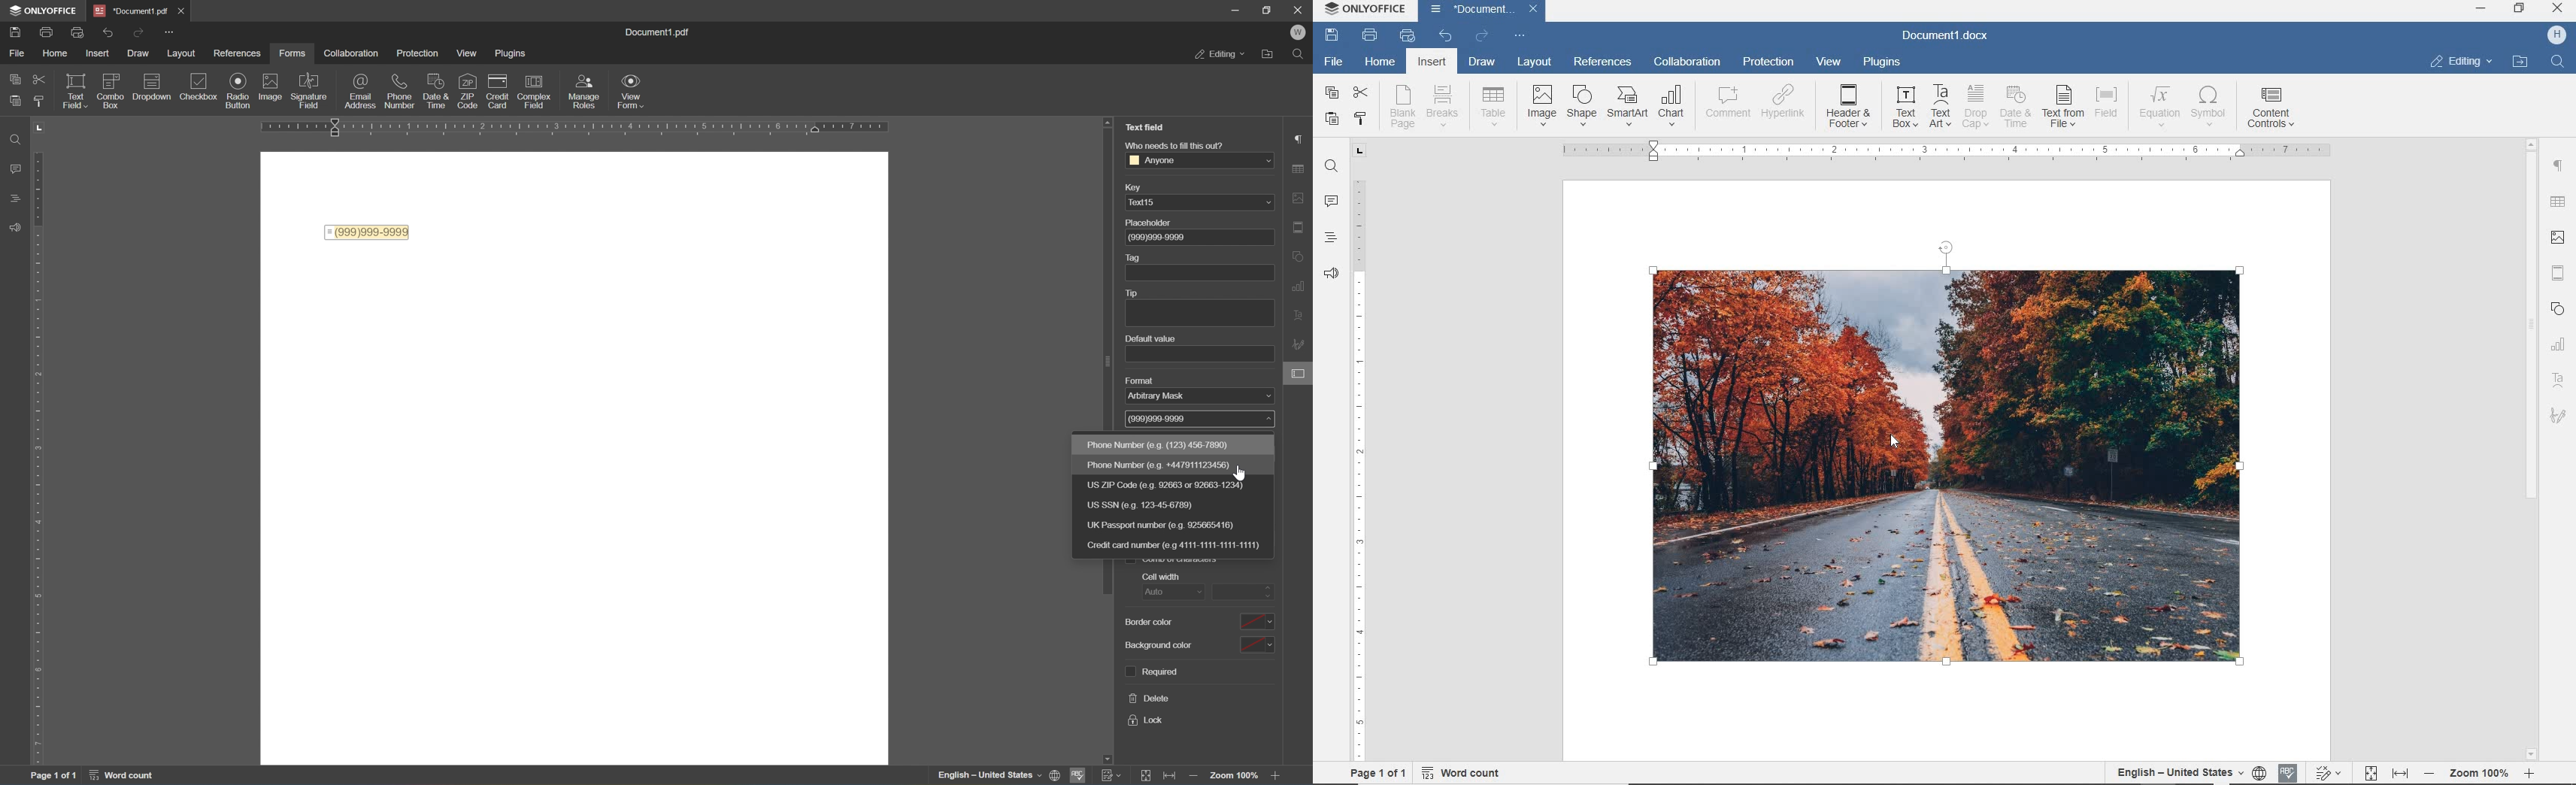 This screenshot has width=2576, height=812. What do you see at coordinates (2211, 106) in the screenshot?
I see `symbol` at bounding box center [2211, 106].